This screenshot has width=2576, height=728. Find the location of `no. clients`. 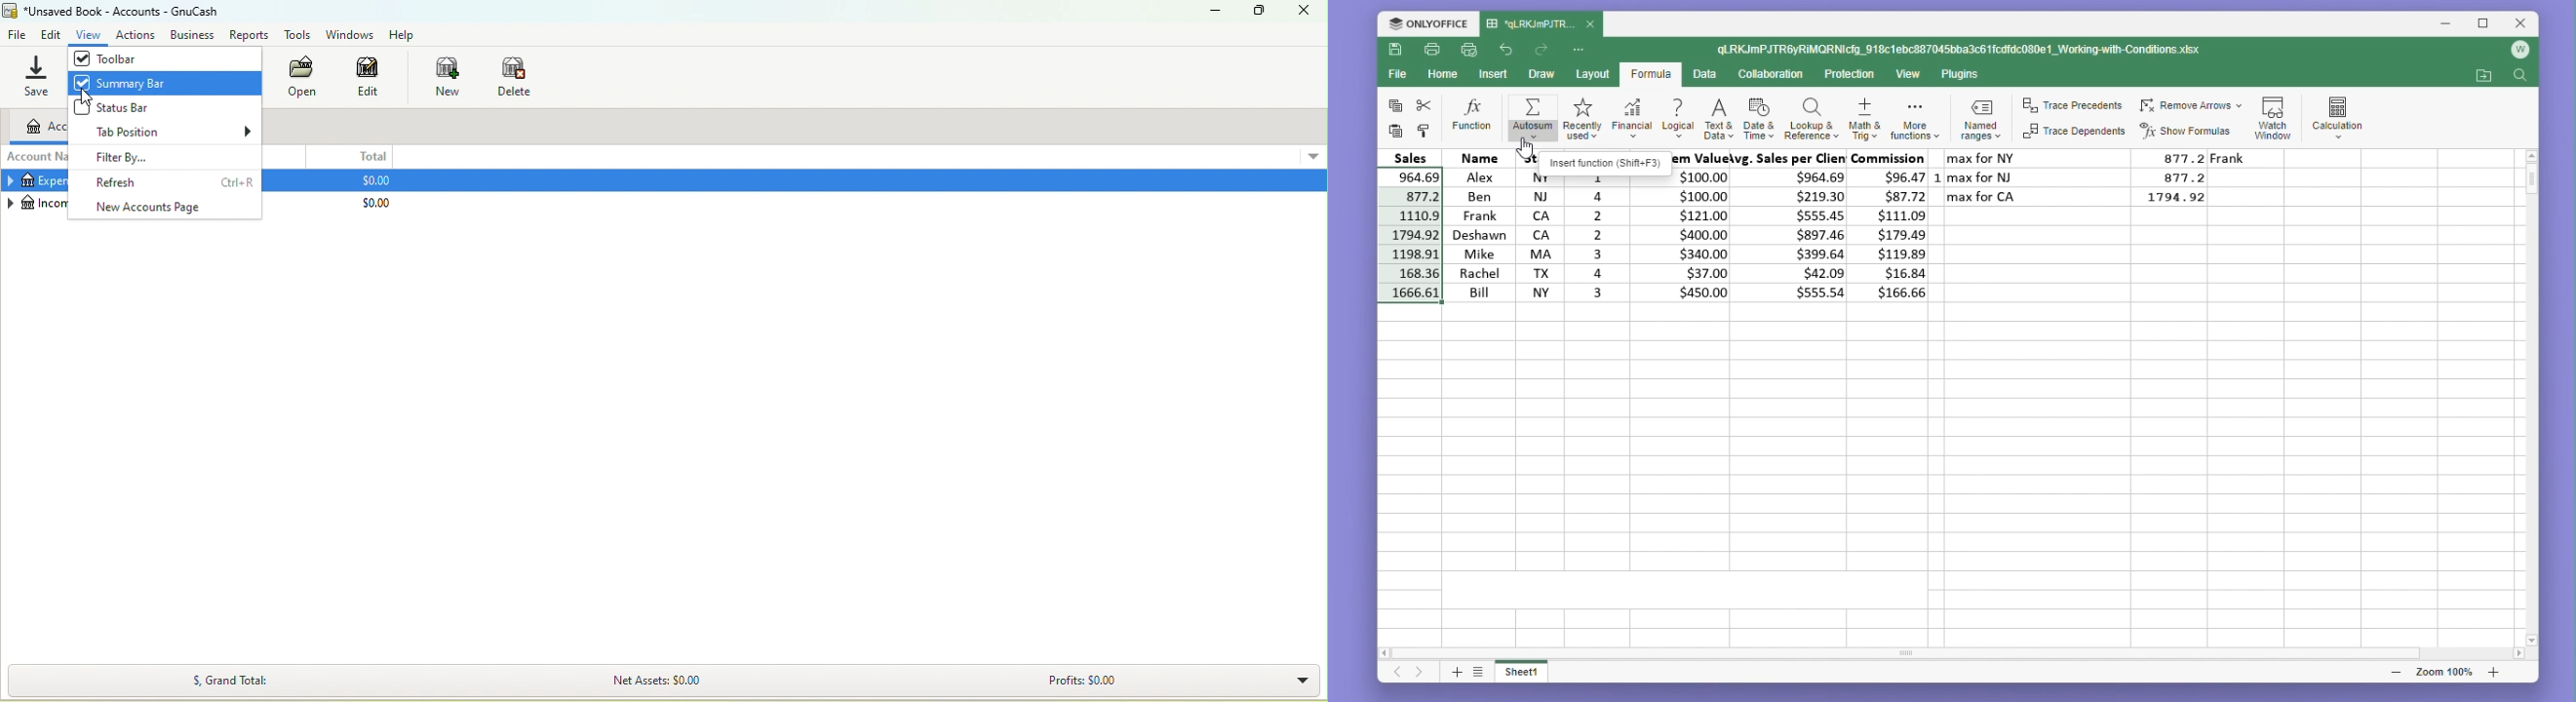

no. clients is located at coordinates (1598, 237).